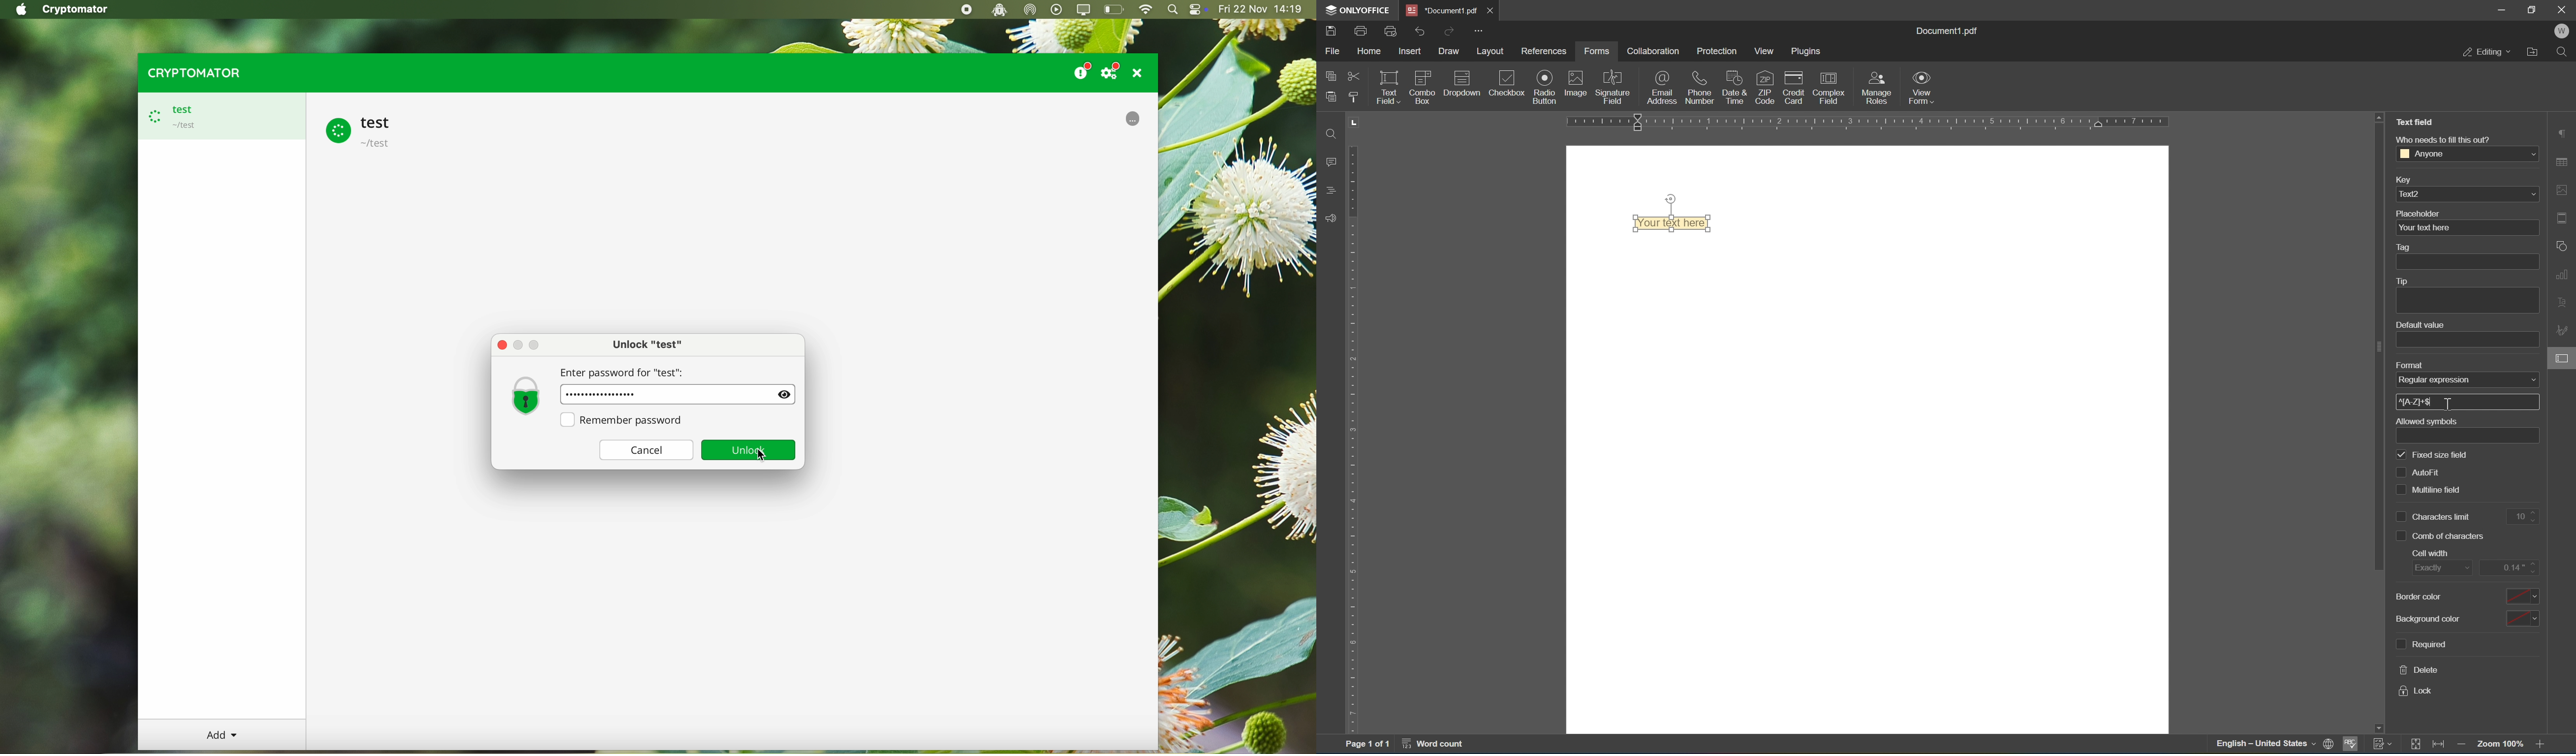 The height and width of the screenshot is (756, 2576). What do you see at coordinates (1436, 745) in the screenshot?
I see `word count` at bounding box center [1436, 745].